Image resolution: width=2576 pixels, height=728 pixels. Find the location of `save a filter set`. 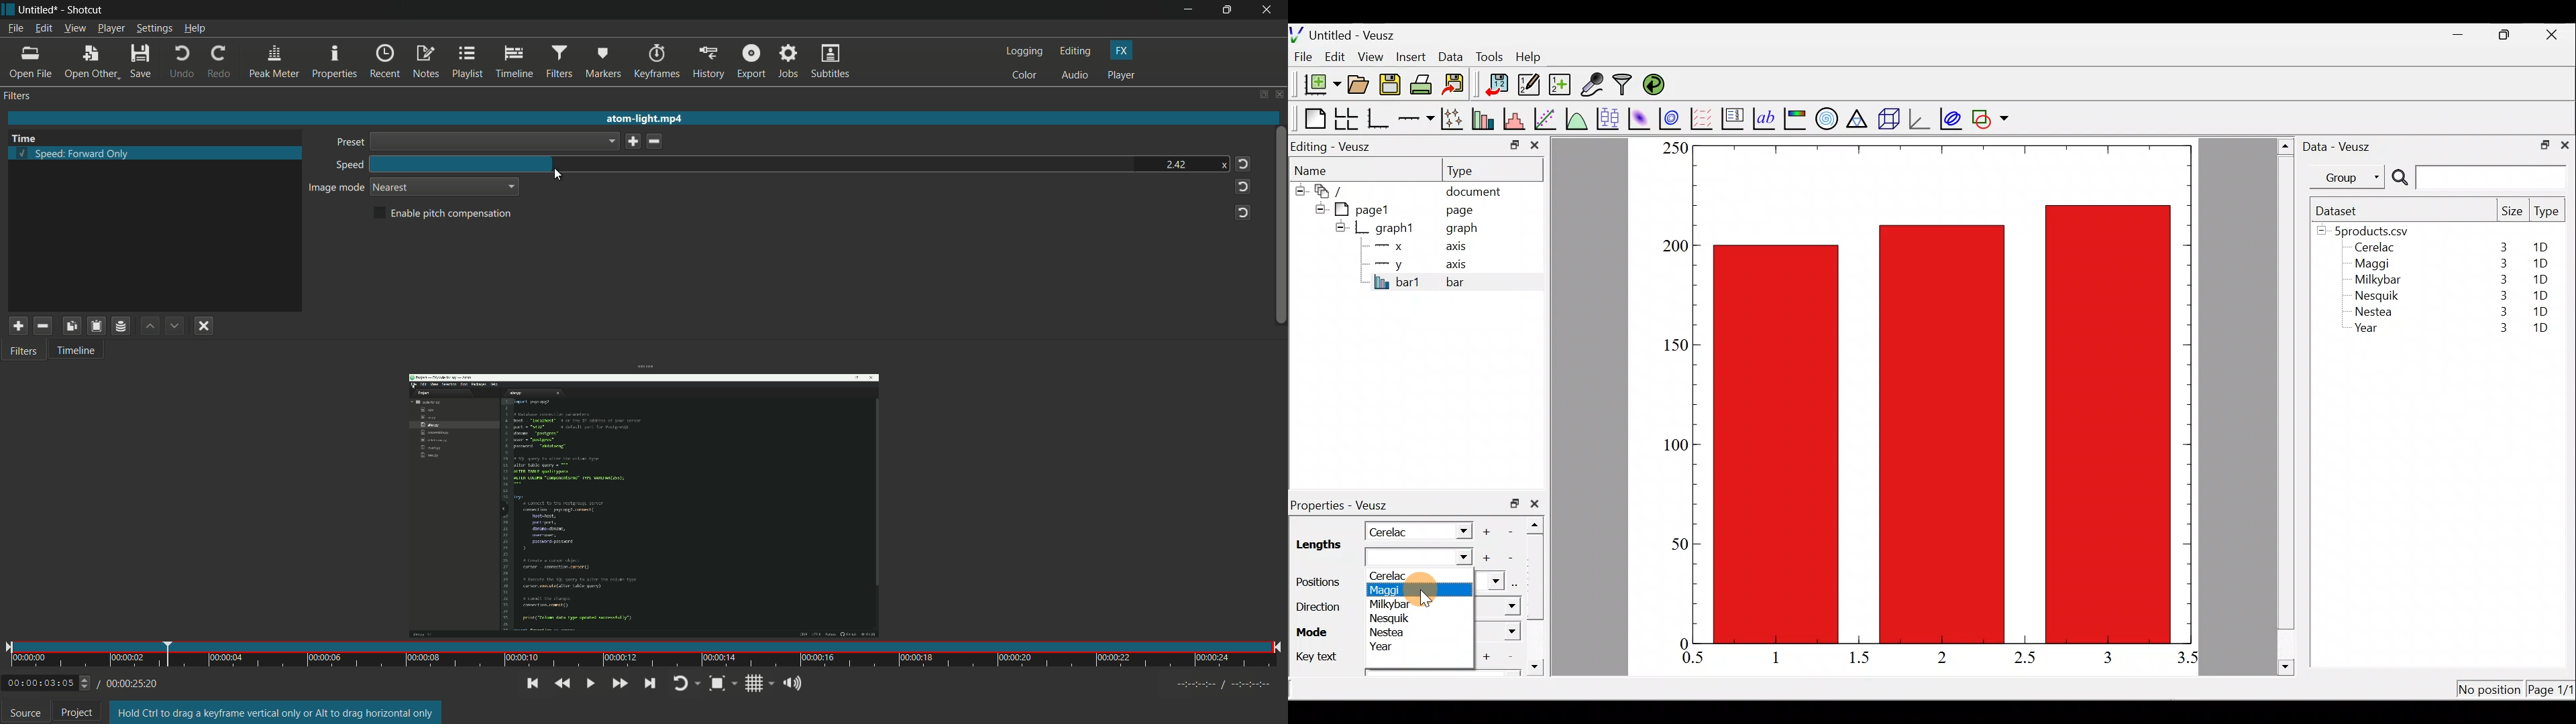

save a filter set is located at coordinates (119, 326).